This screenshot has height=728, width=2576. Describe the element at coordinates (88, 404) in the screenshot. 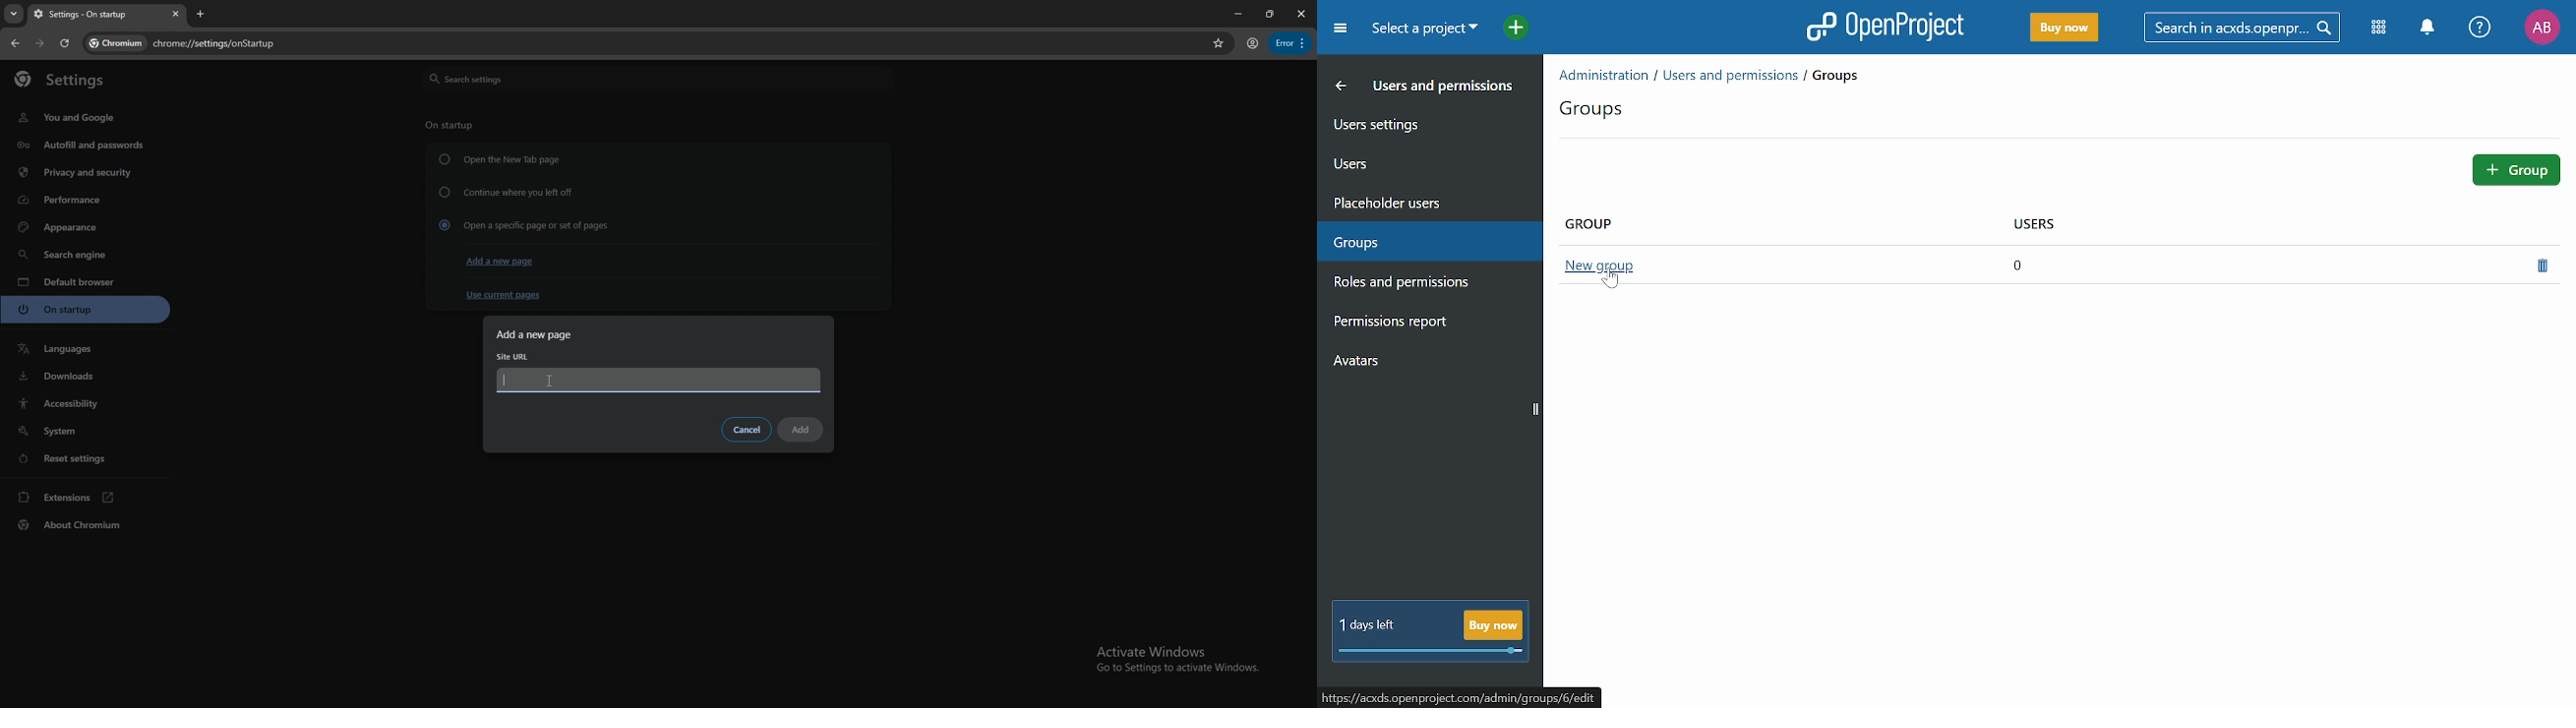

I see `accessibility` at that location.